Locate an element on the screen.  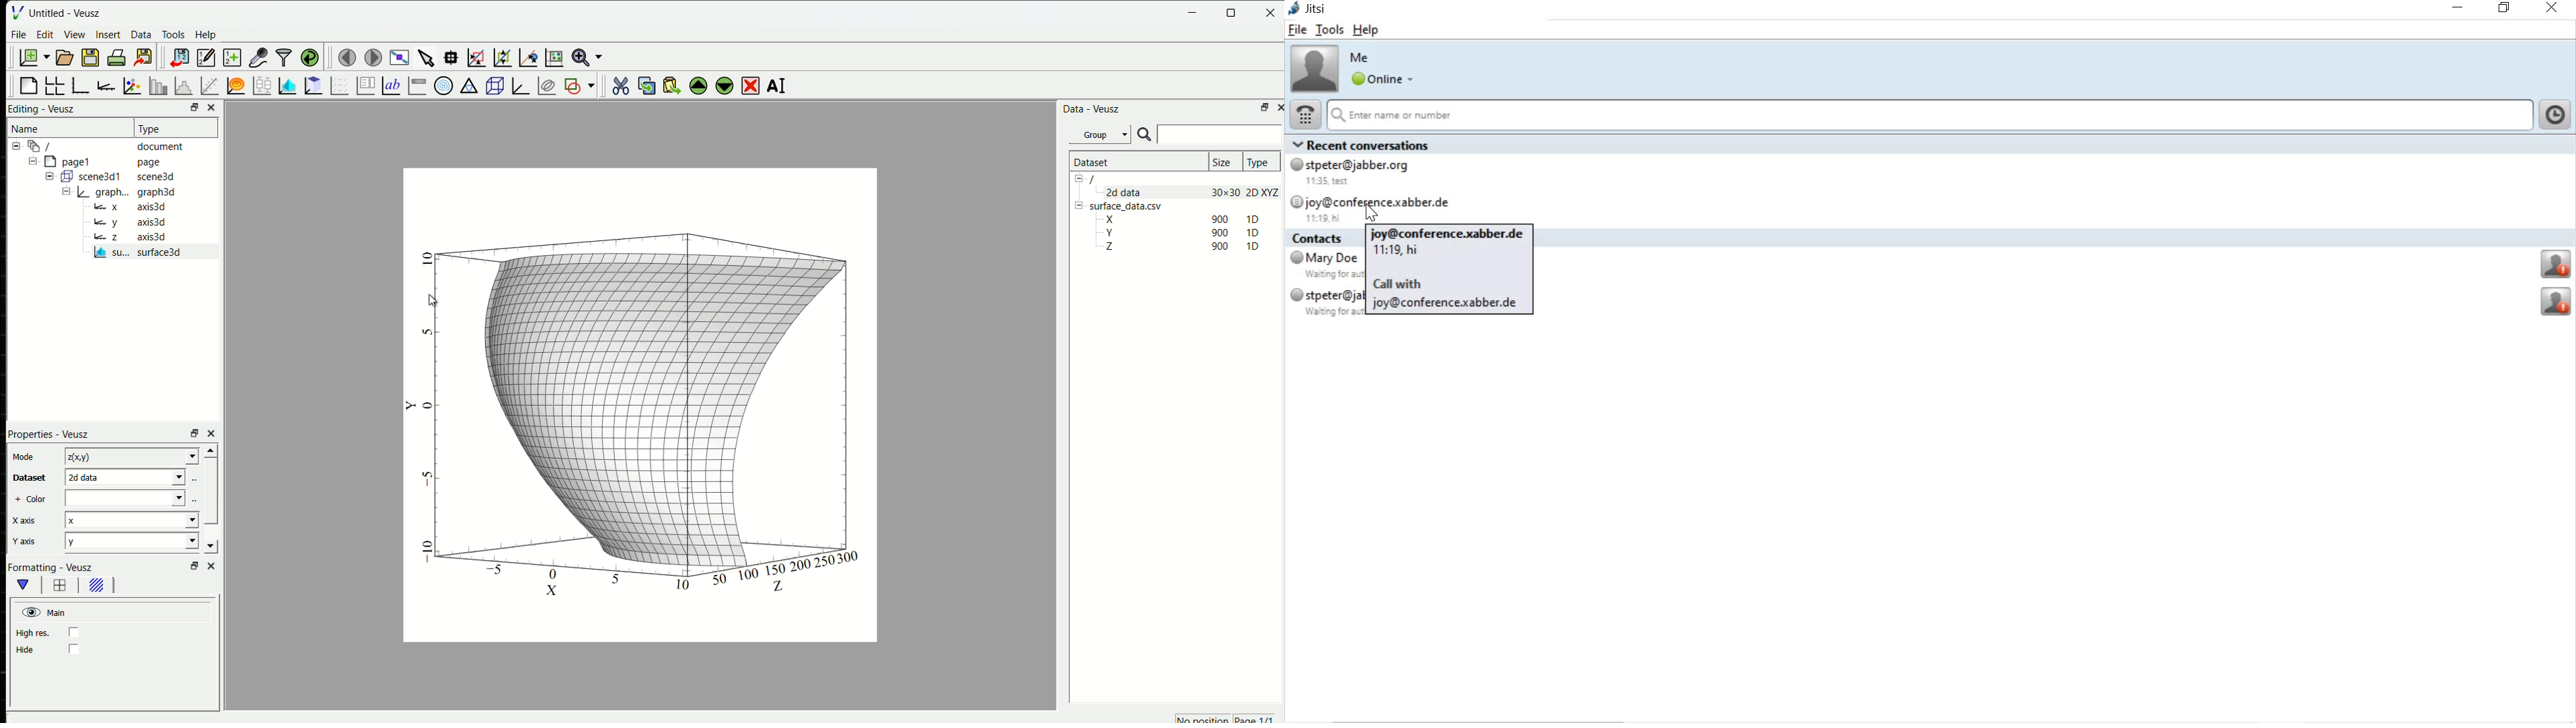
move to the next page is located at coordinates (373, 58).